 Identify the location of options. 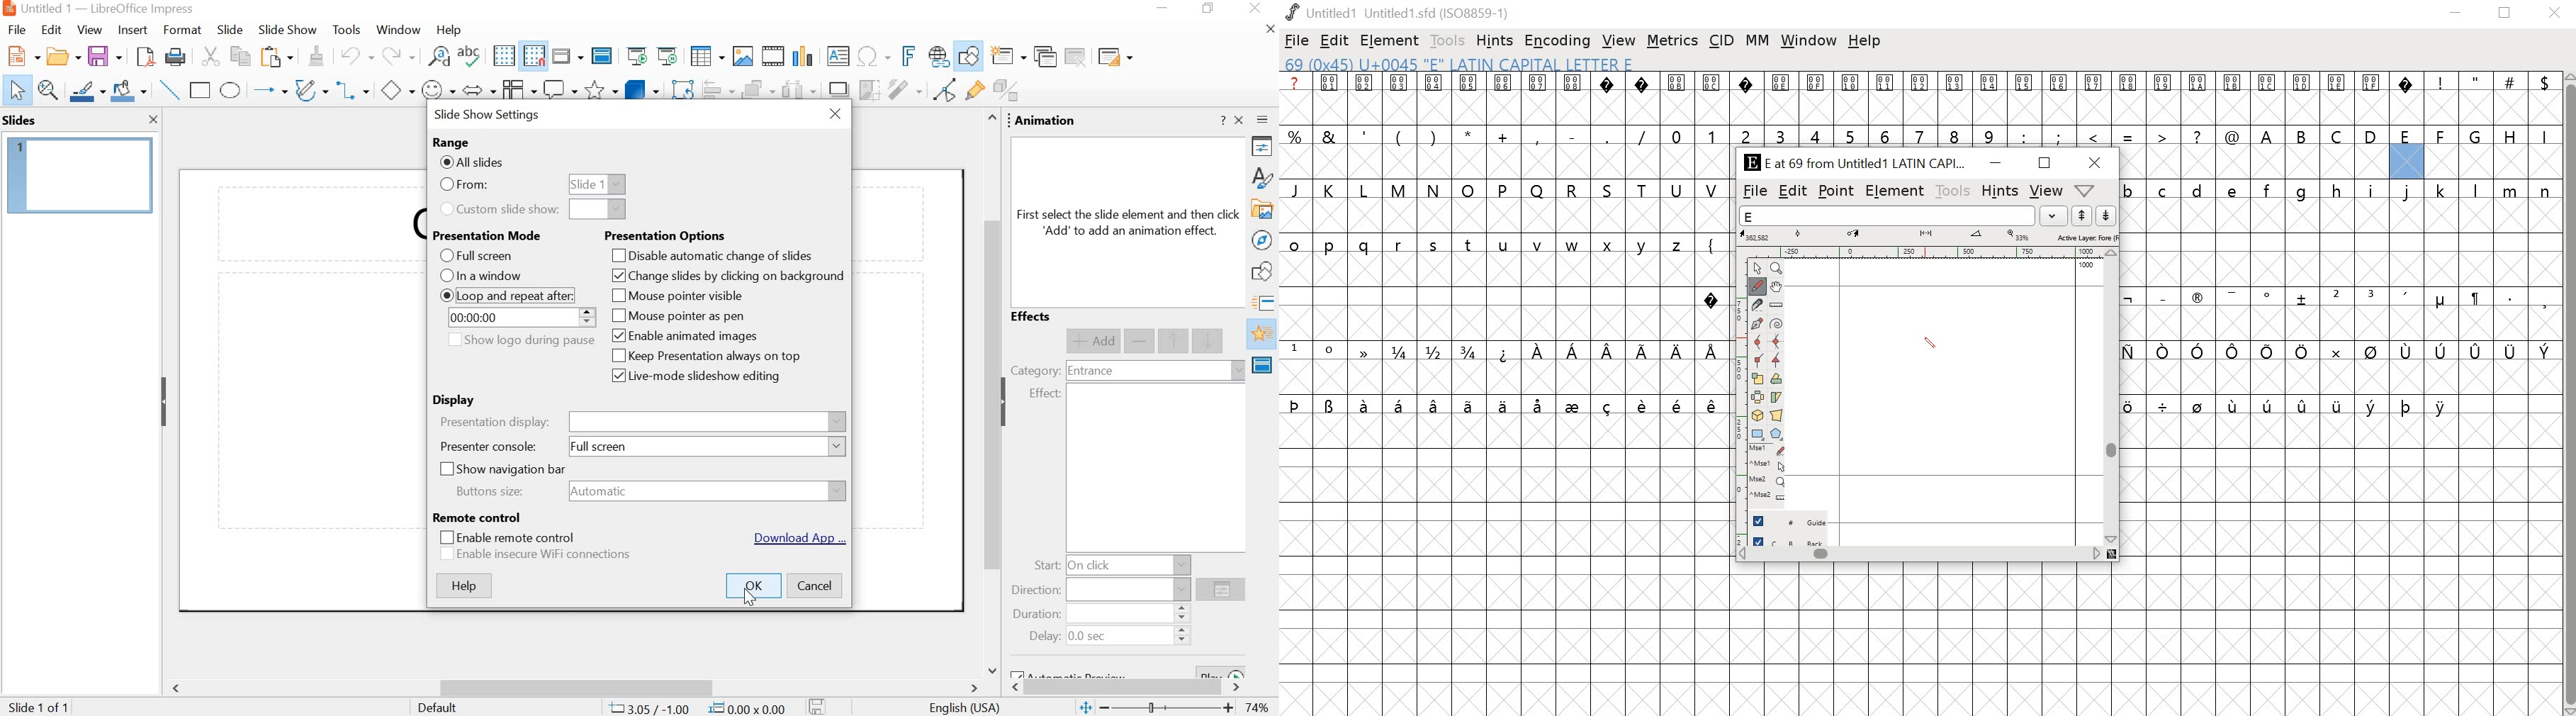
(1221, 591).